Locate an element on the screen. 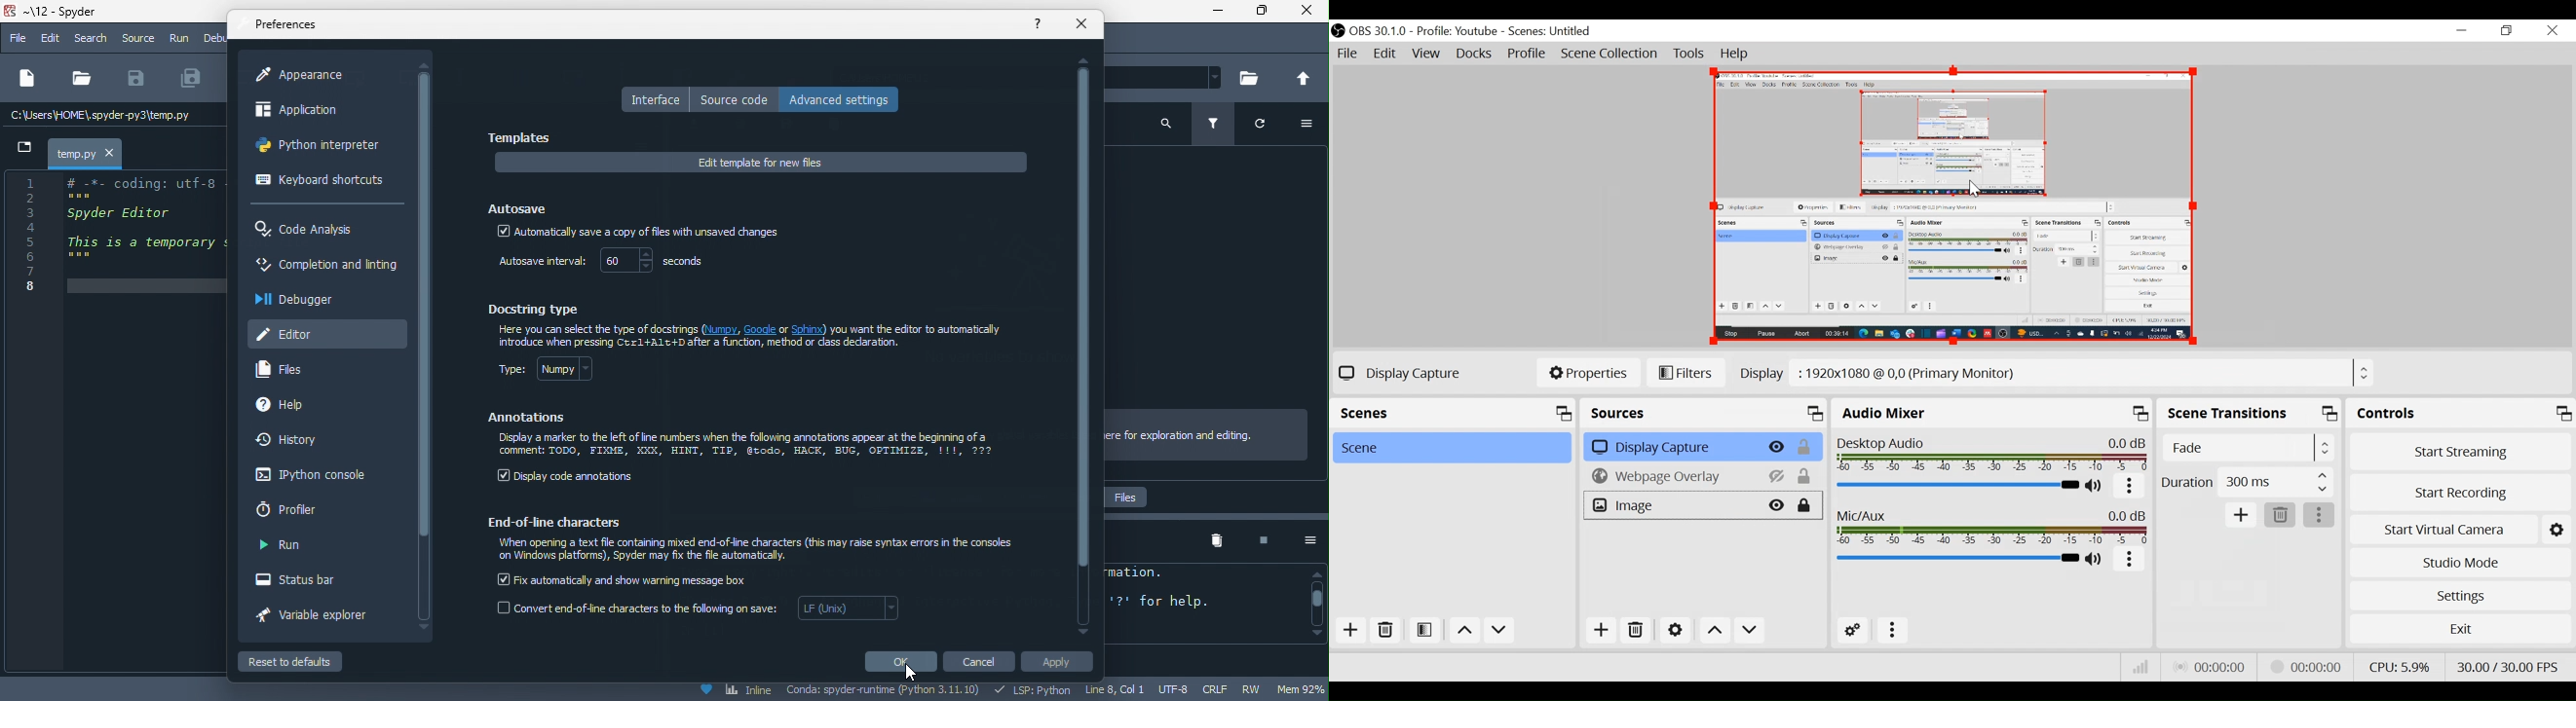  ipython console is located at coordinates (307, 476).